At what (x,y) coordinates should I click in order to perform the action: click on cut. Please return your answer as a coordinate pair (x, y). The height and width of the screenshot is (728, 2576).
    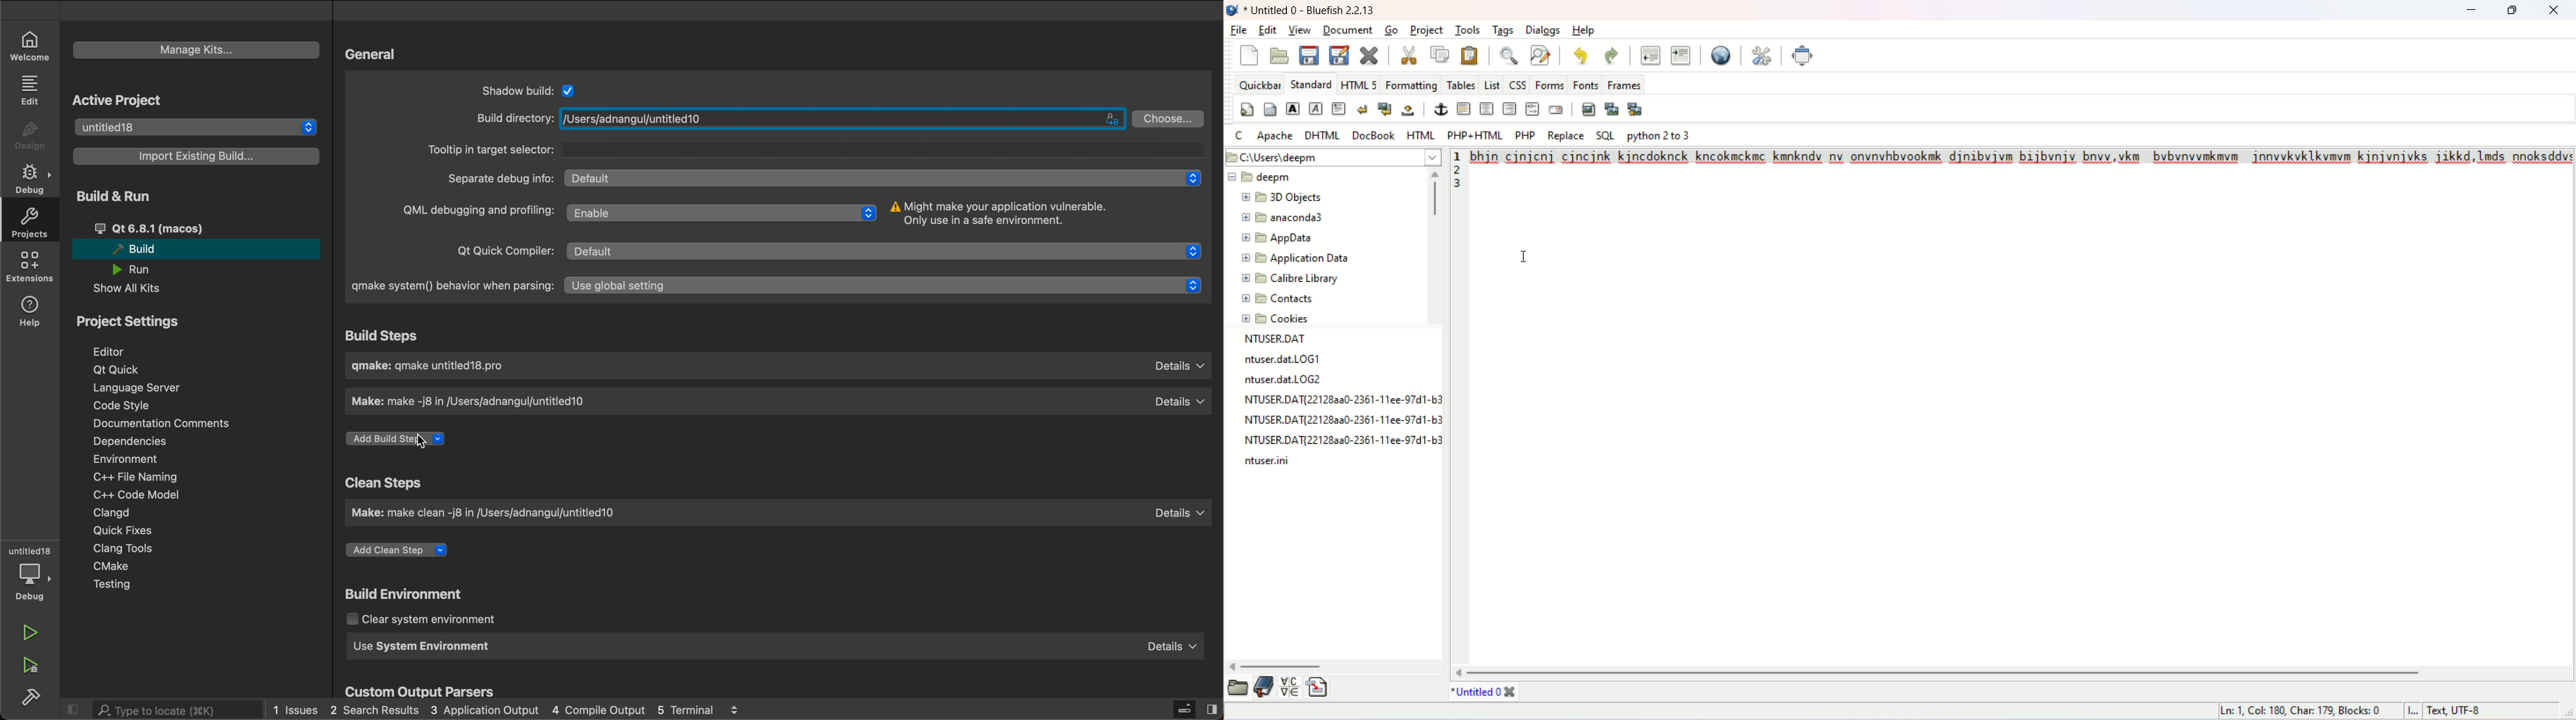
    Looking at the image, I should click on (1409, 54).